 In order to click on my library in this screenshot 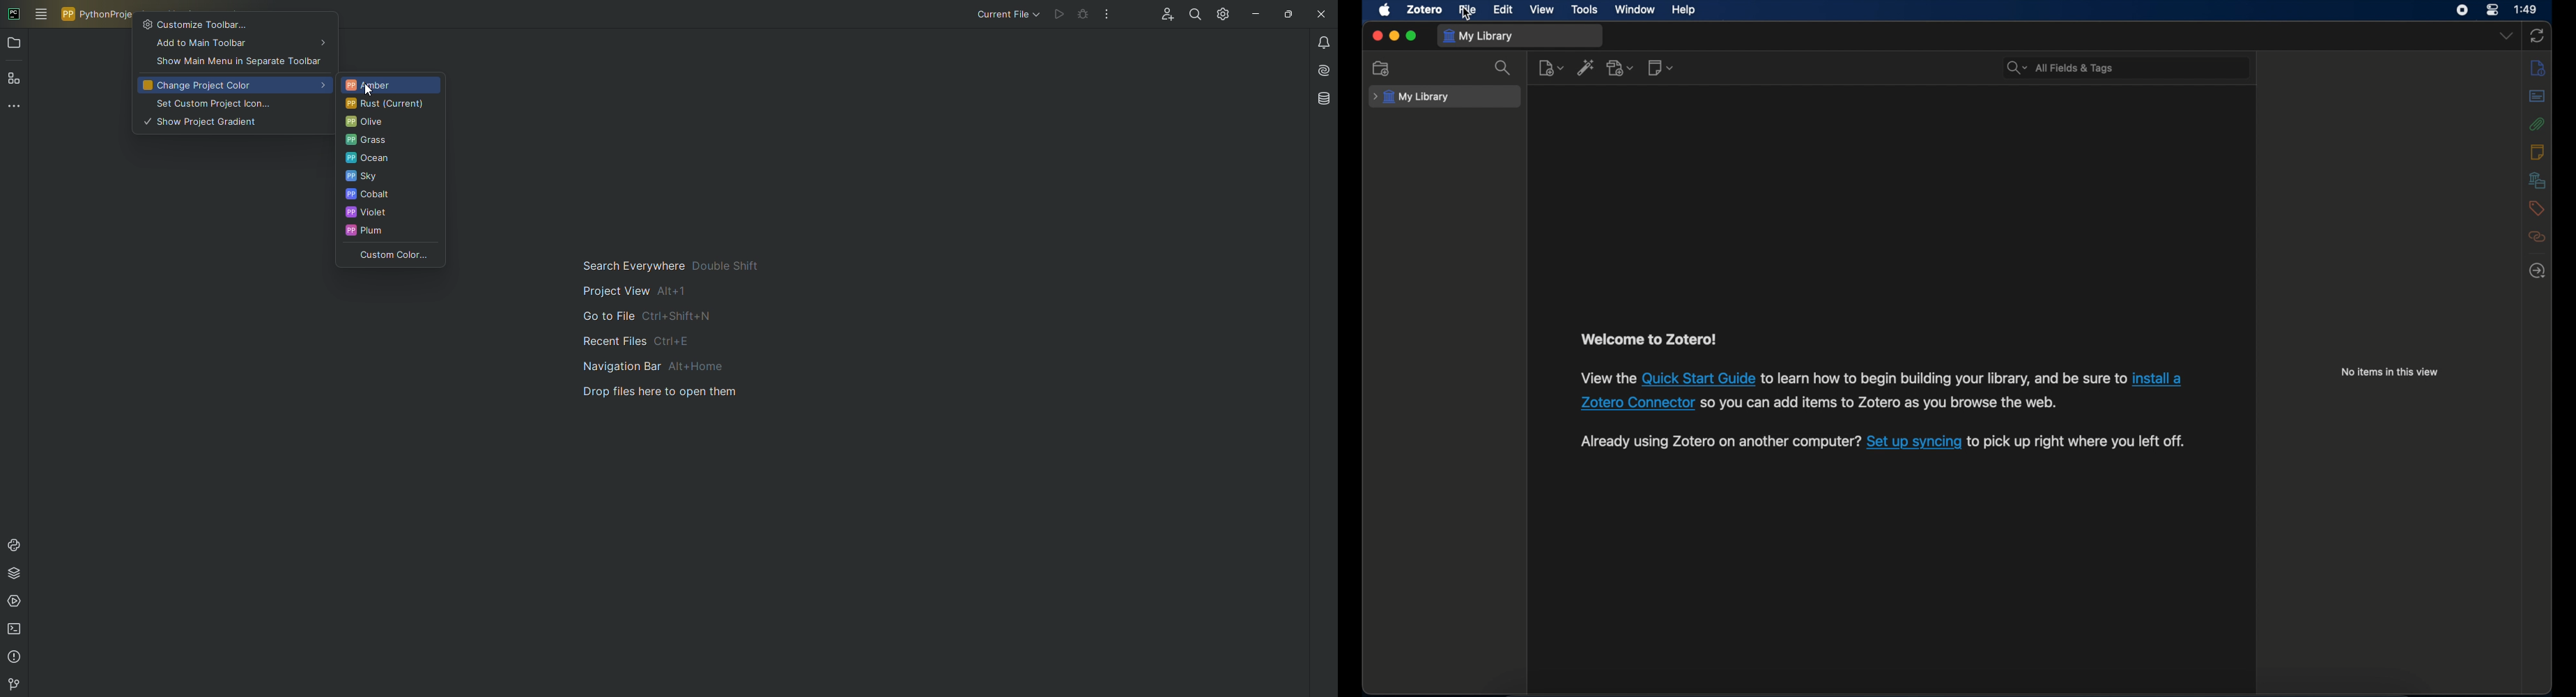, I will do `click(1477, 35)`.